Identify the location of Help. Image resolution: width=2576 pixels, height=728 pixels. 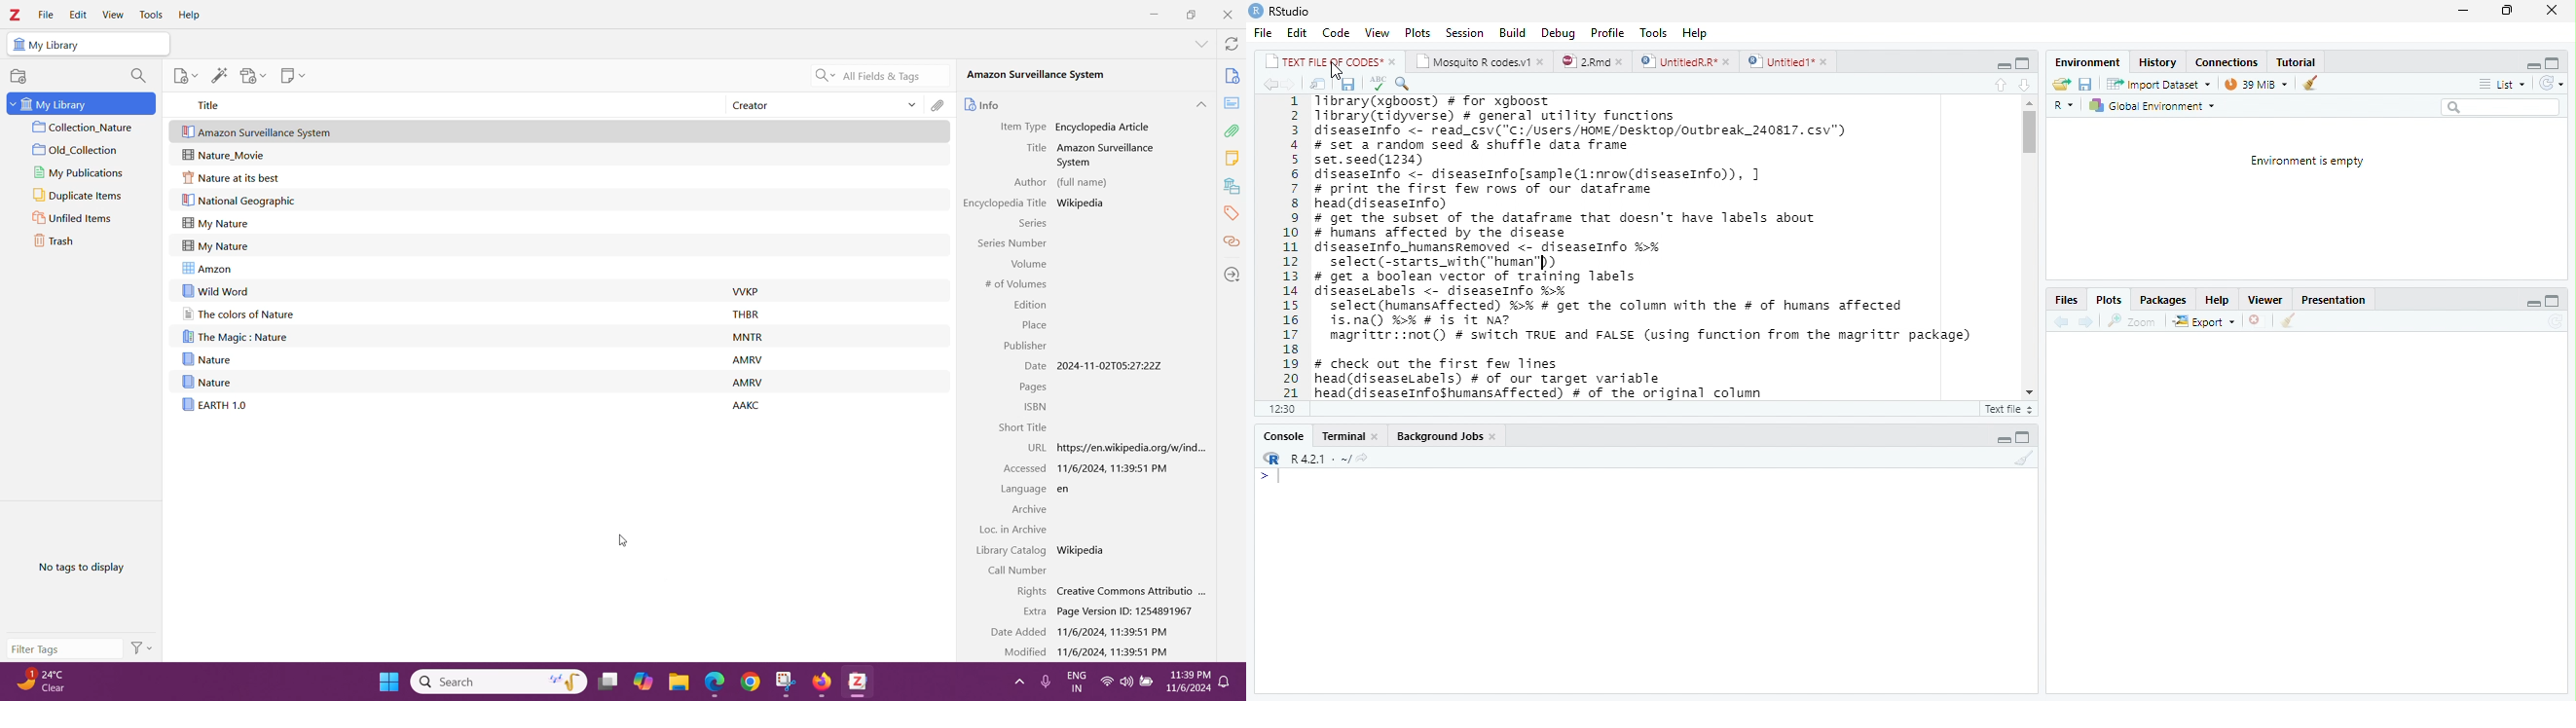
(1697, 35).